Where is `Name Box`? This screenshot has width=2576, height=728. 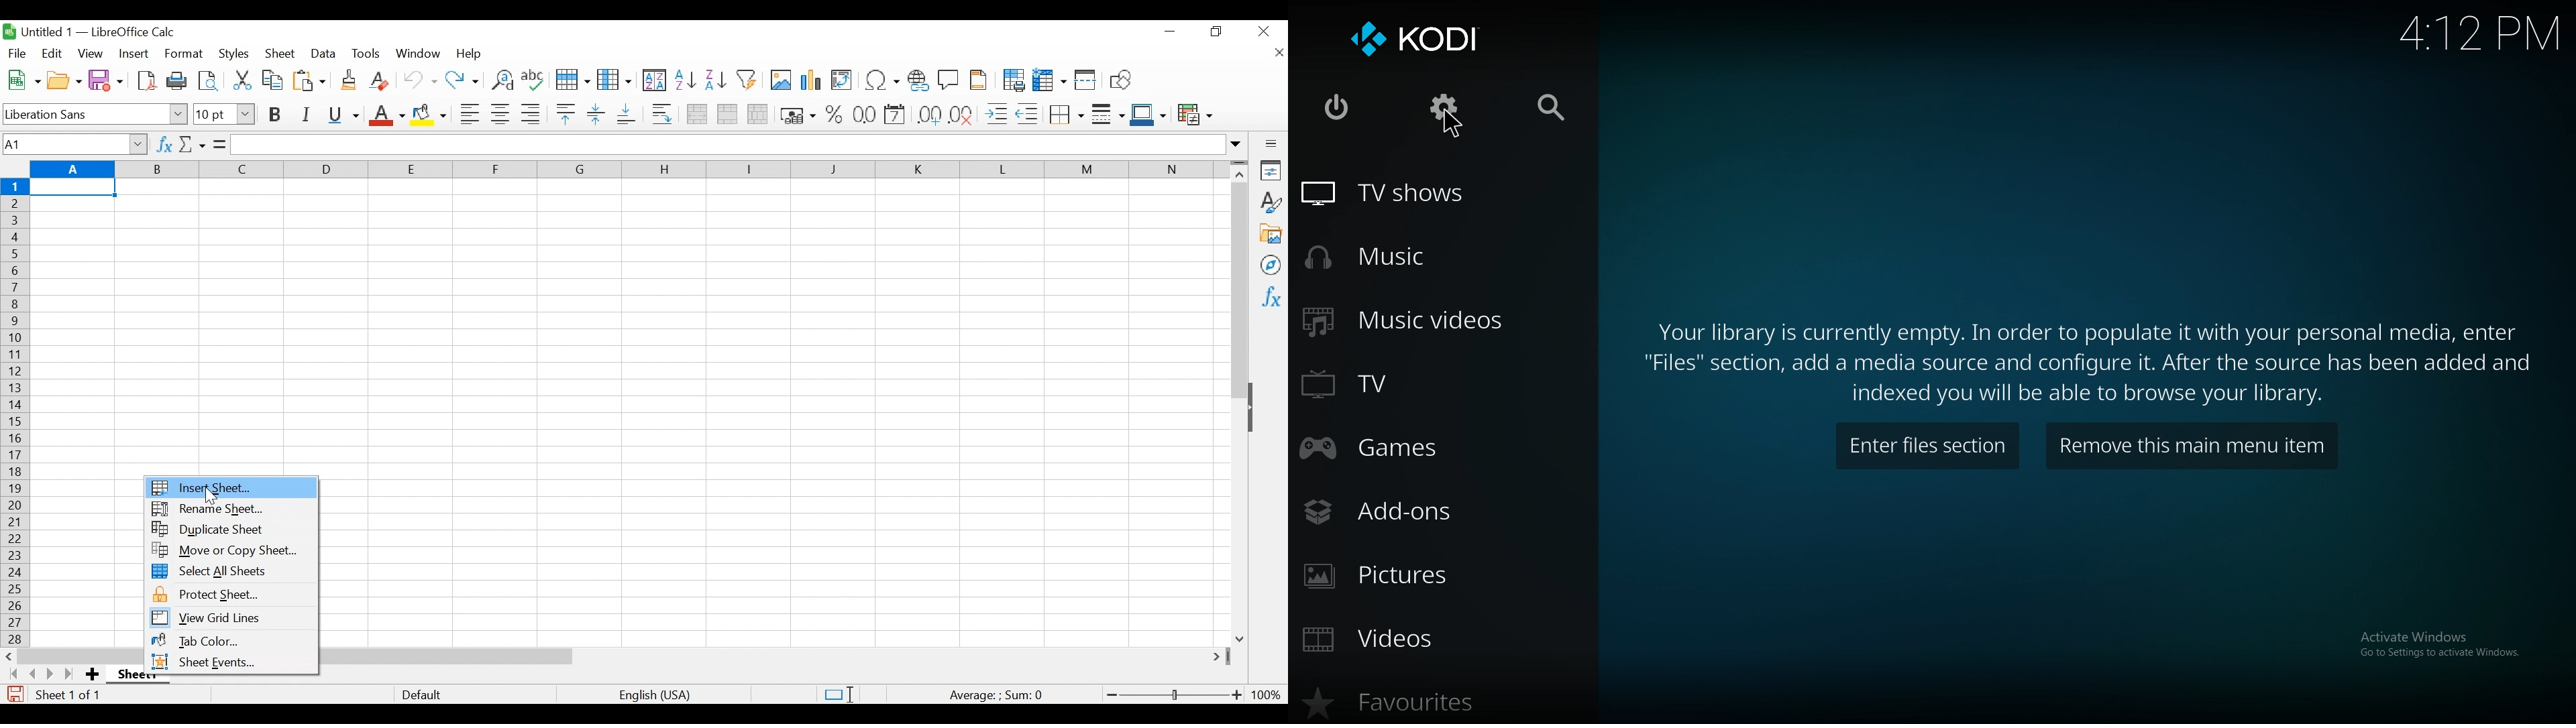 Name Box is located at coordinates (74, 143).